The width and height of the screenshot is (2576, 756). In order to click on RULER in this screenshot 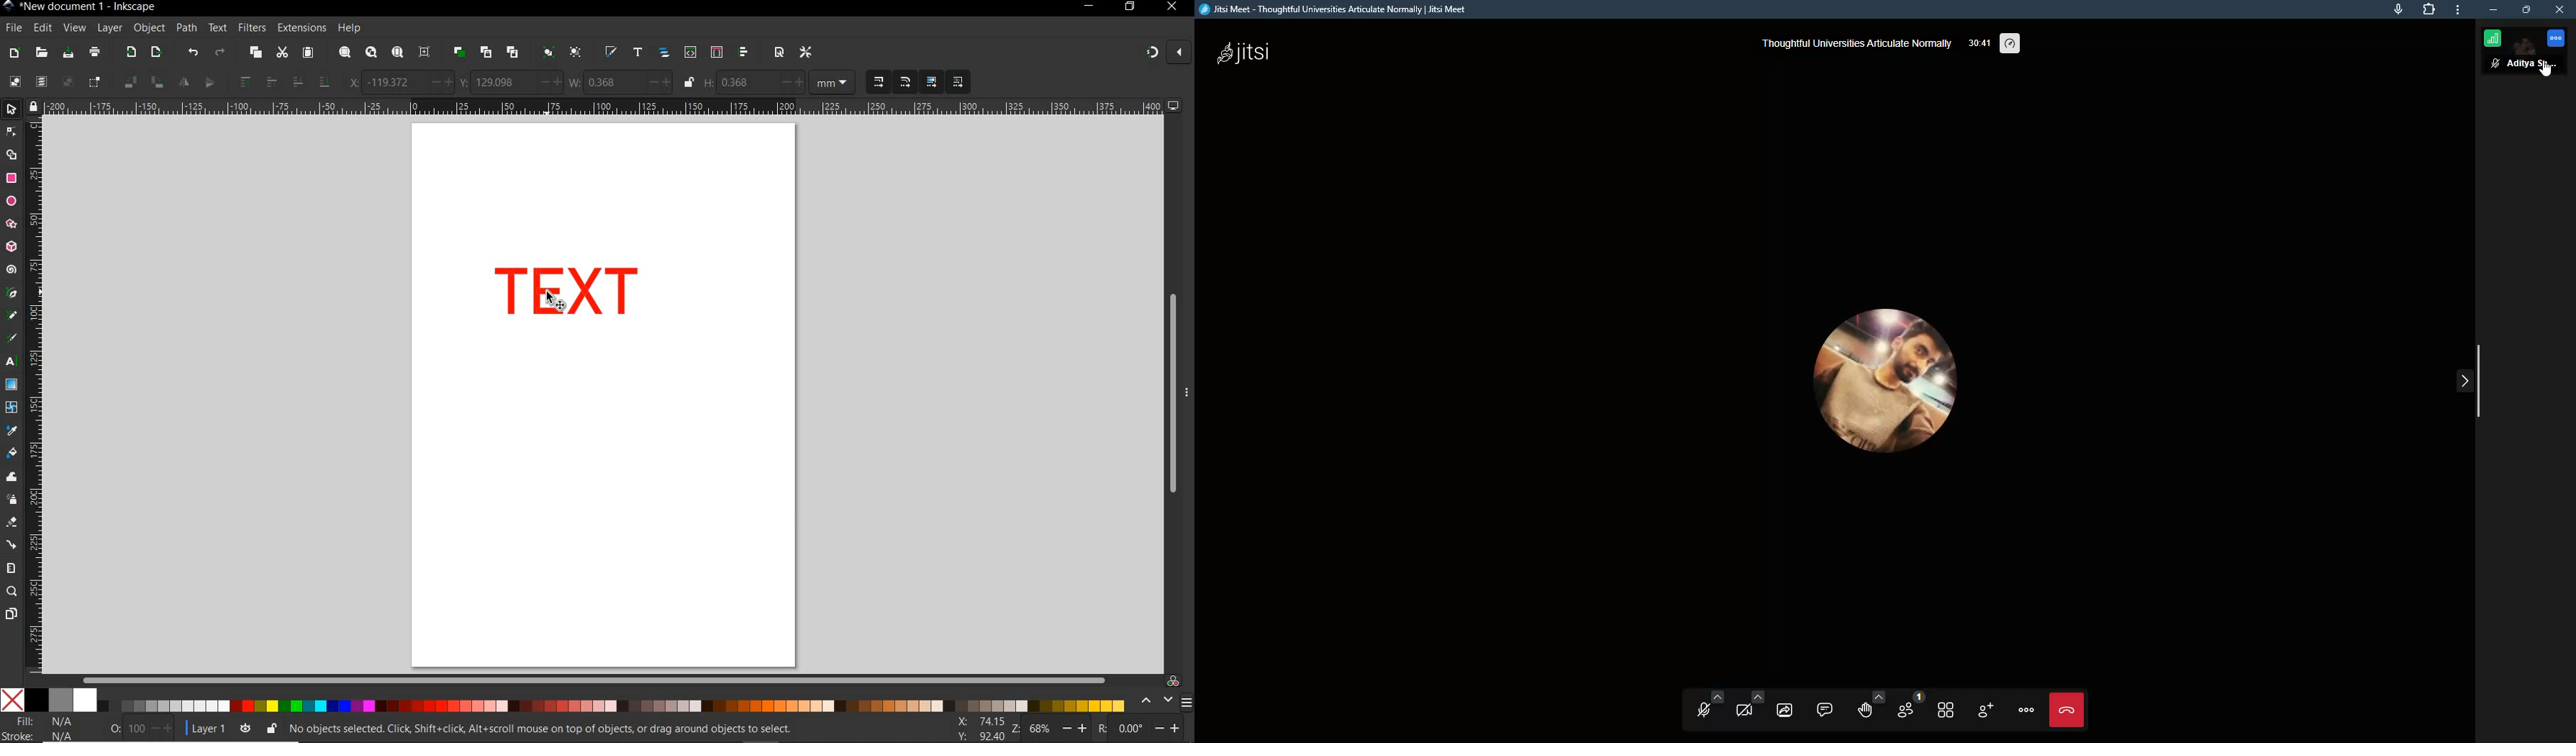, I will do `click(36, 396)`.